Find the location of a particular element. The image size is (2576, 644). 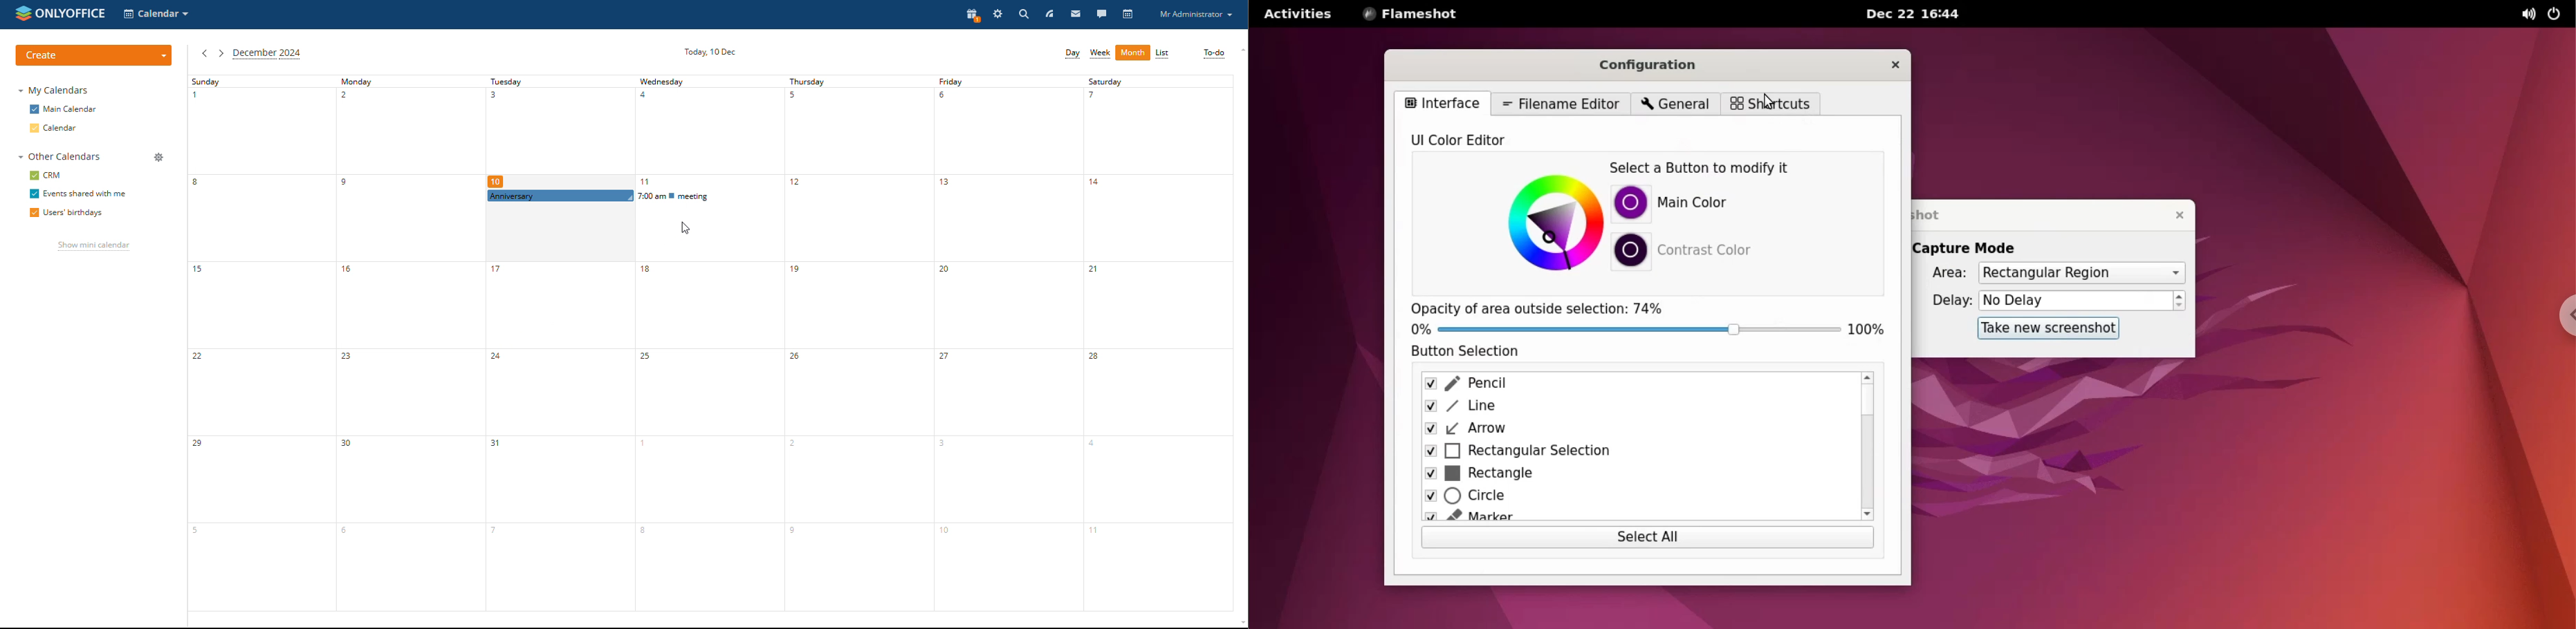

select all is located at coordinates (1649, 538).